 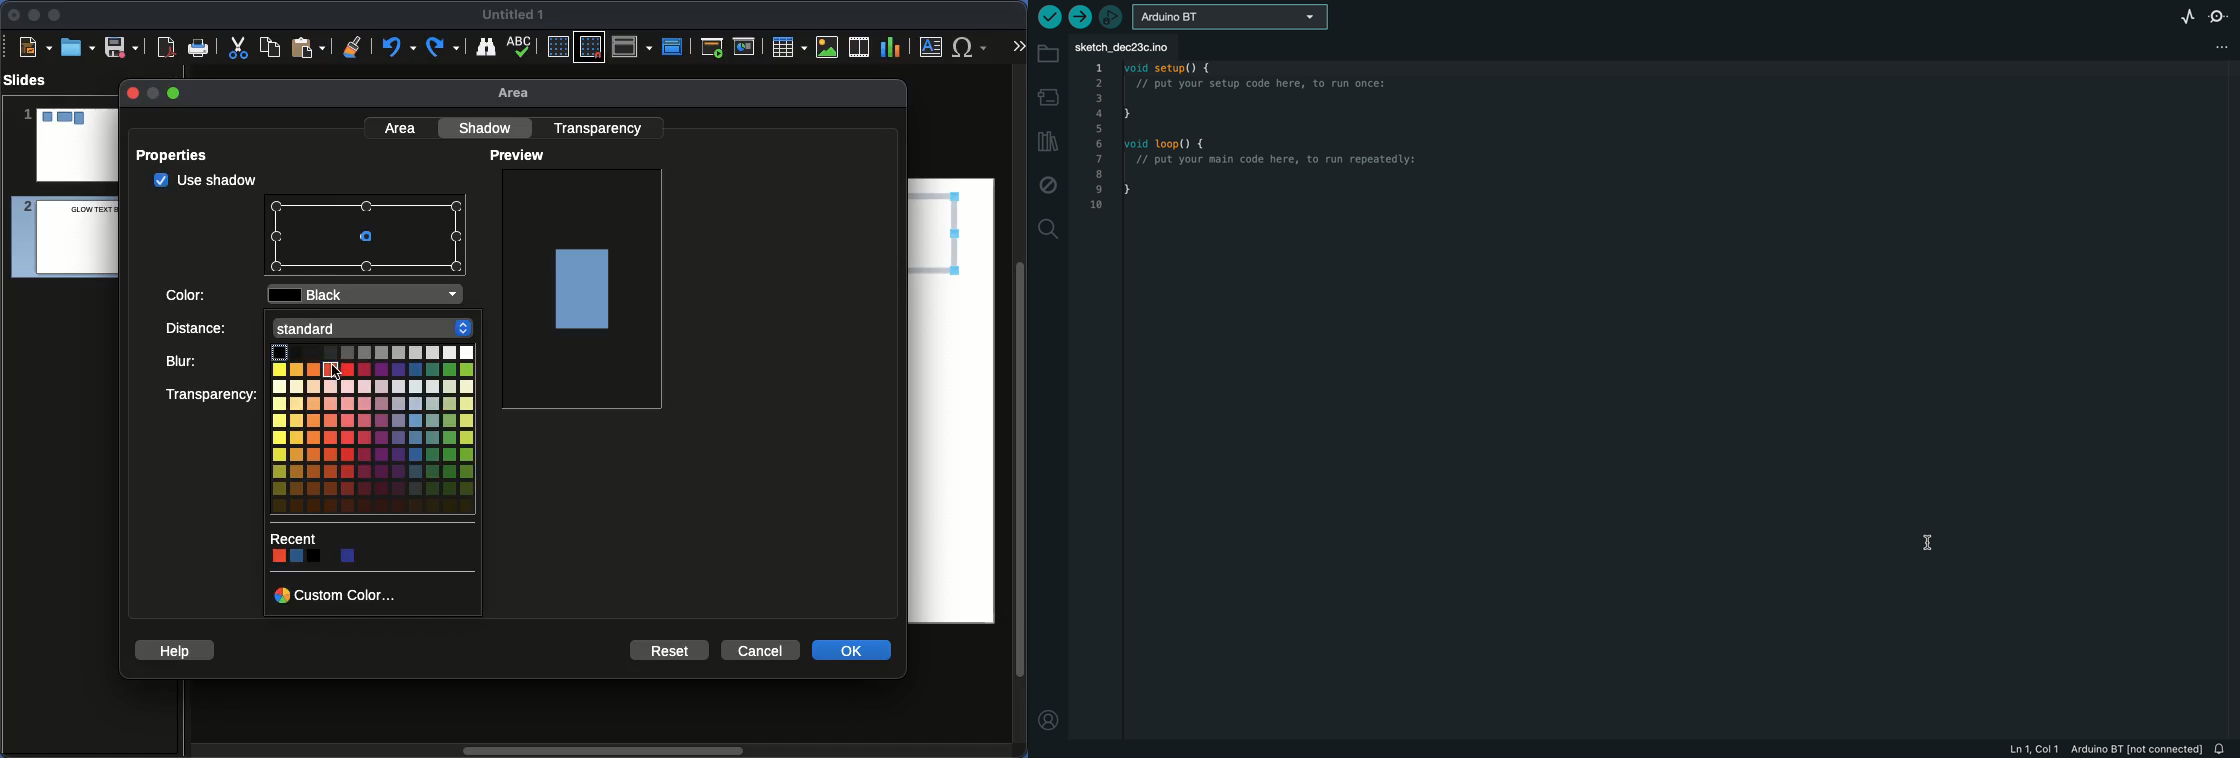 What do you see at coordinates (206, 180) in the screenshot?
I see `checked Use shadow` at bounding box center [206, 180].